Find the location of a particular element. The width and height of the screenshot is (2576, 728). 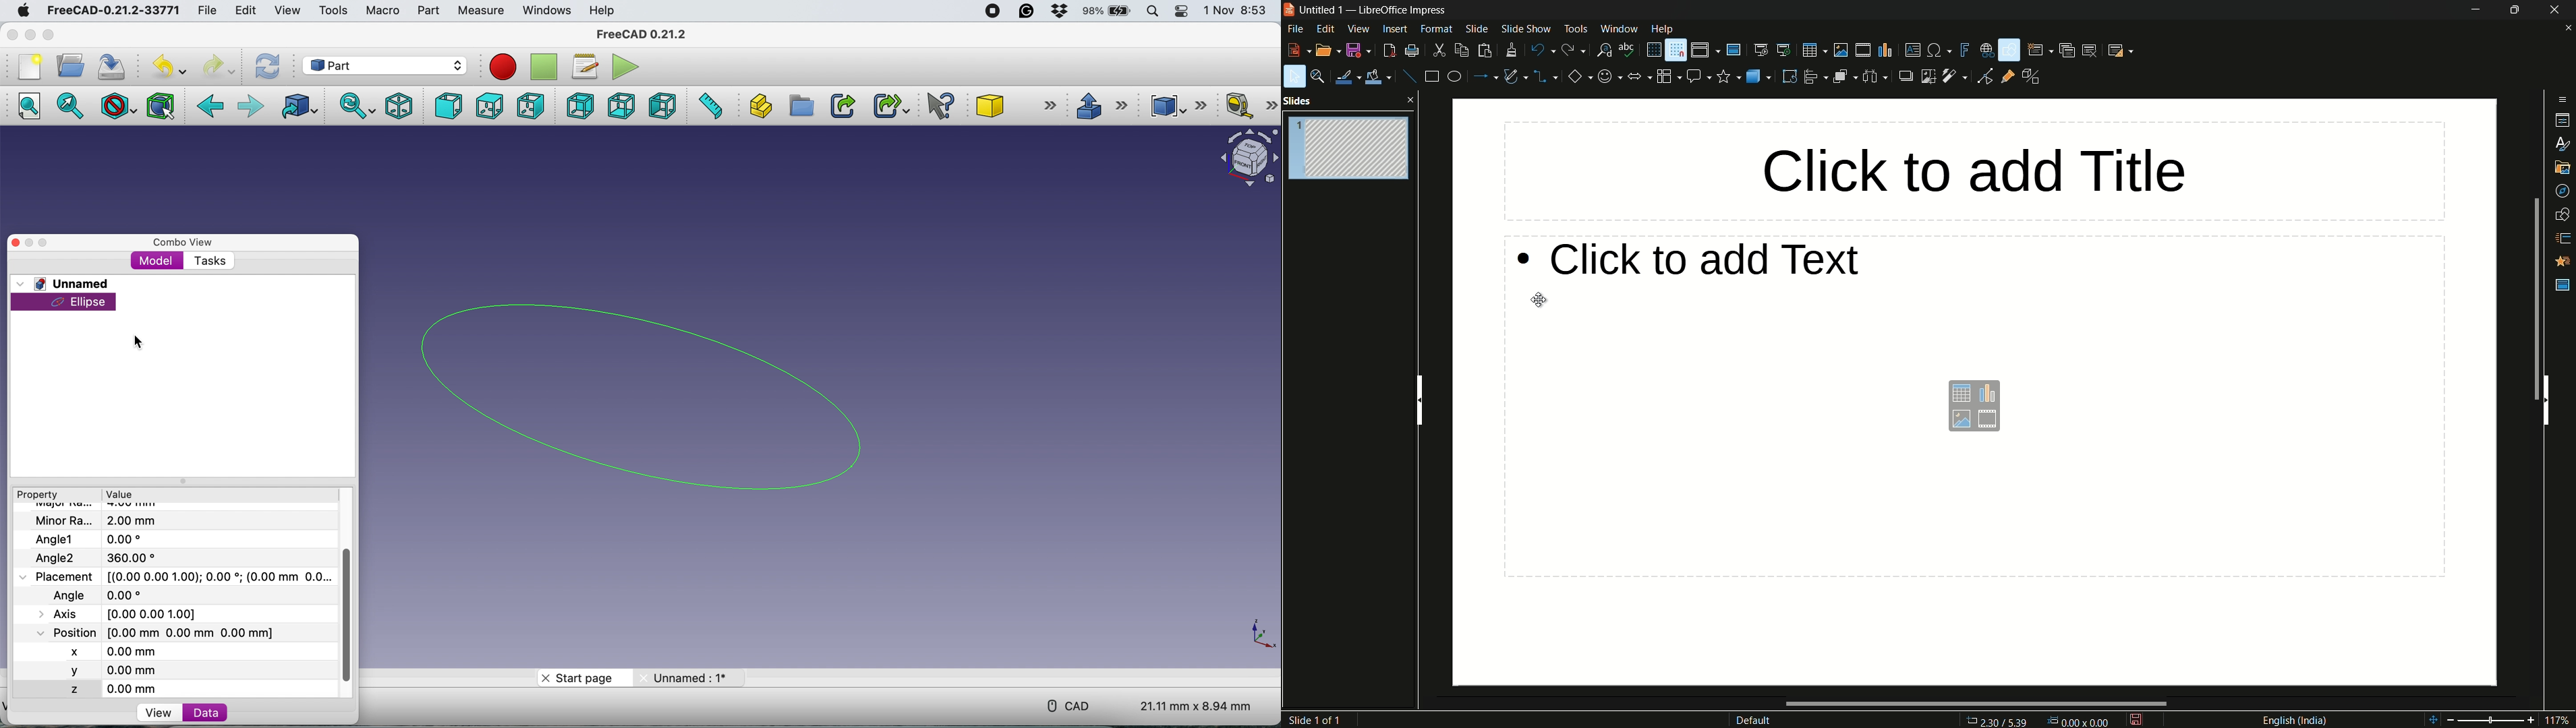

navigator is located at coordinates (2560, 189).